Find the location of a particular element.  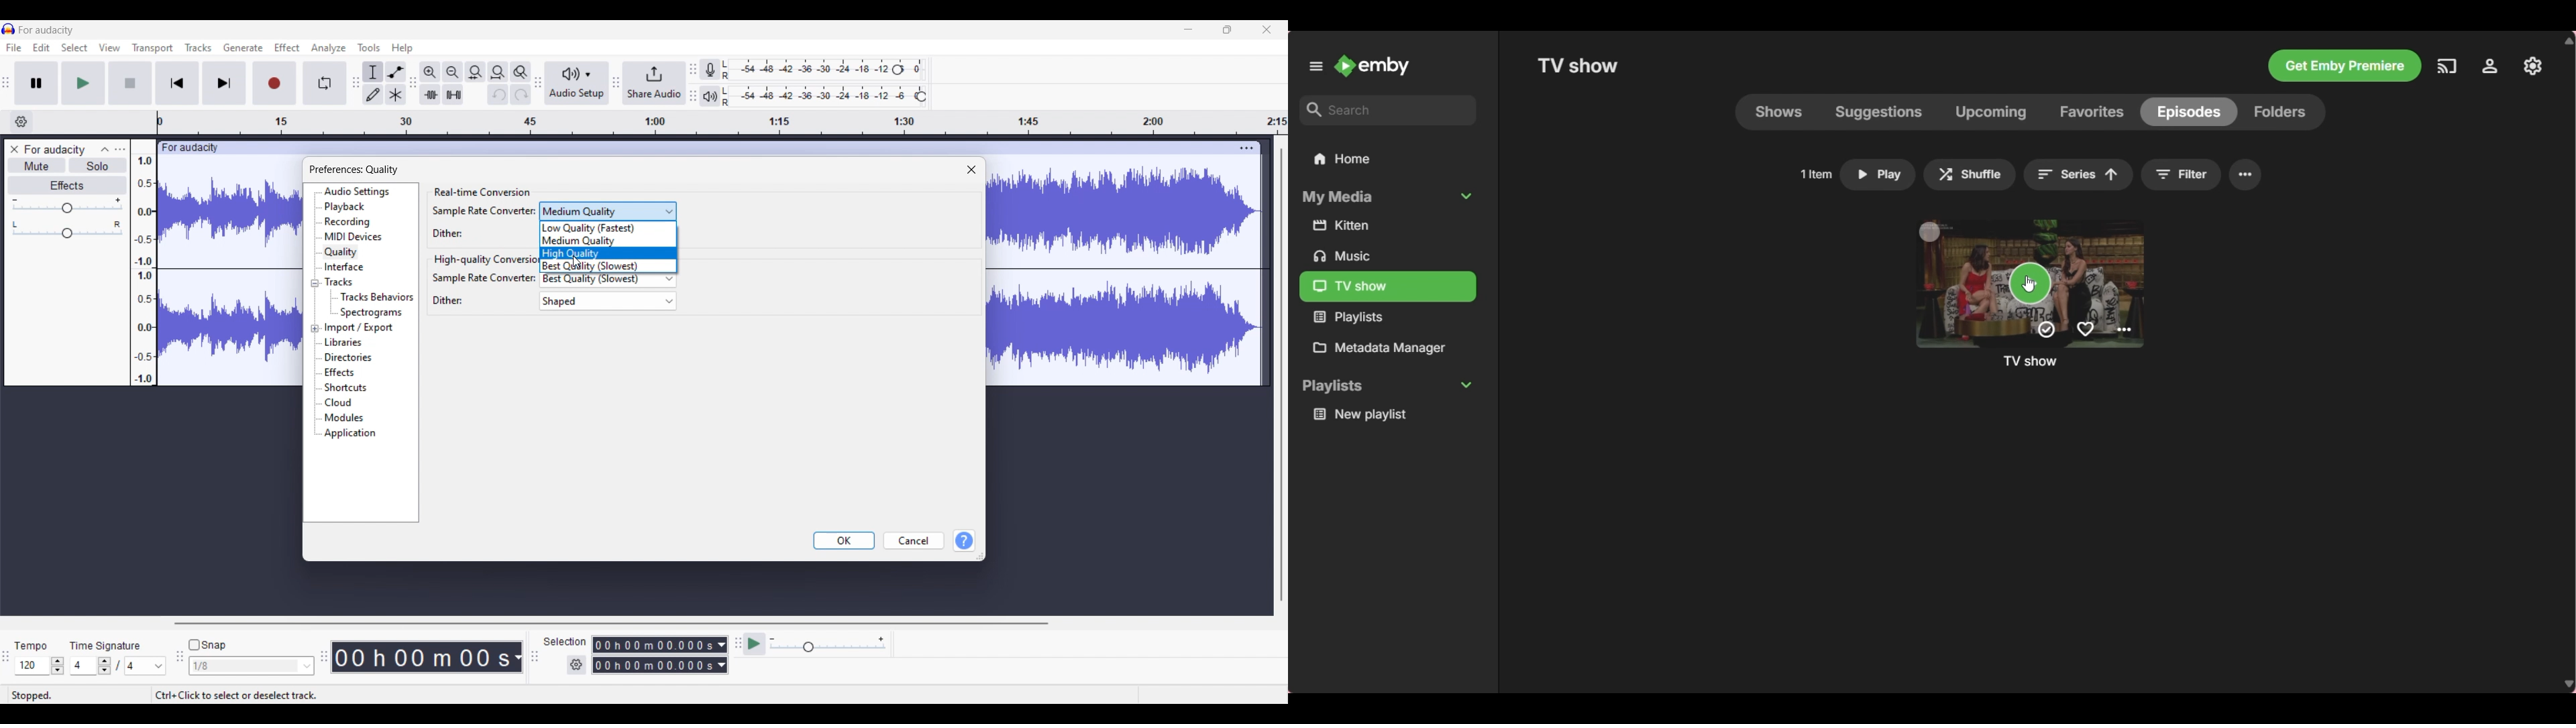

Help is located at coordinates (964, 540).